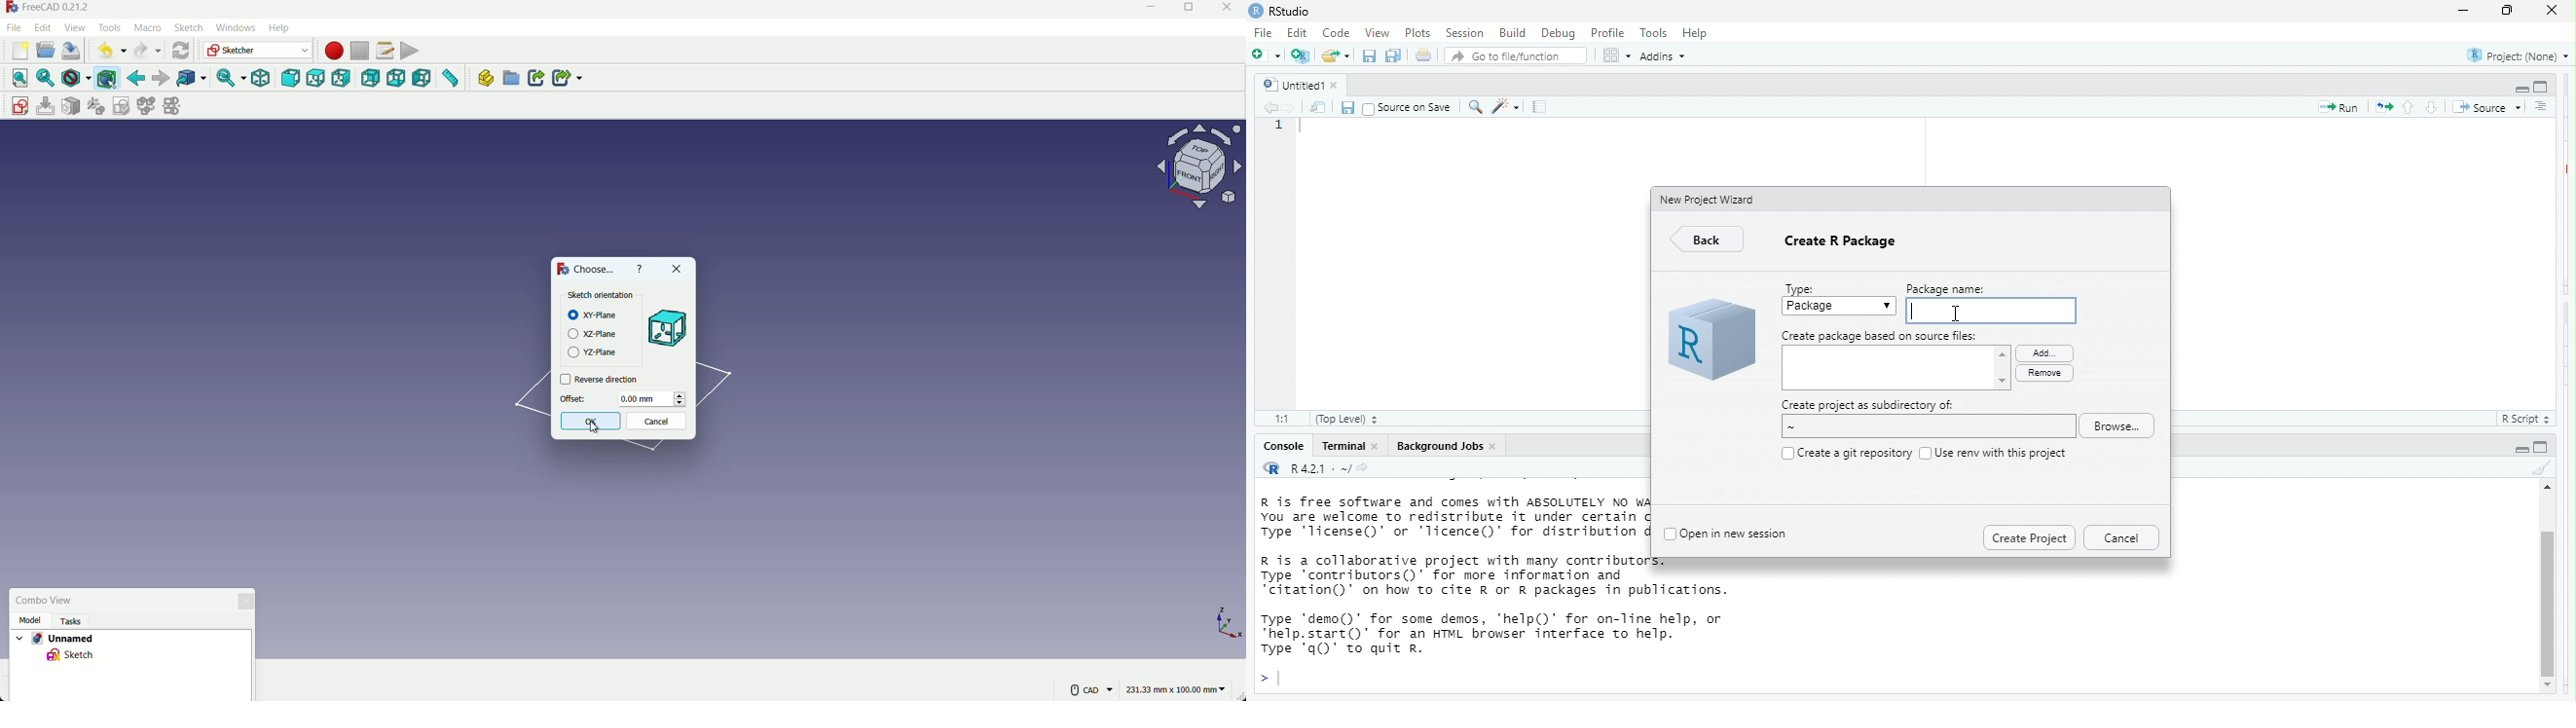  What do you see at coordinates (106, 78) in the screenshot?
I see `bounding box` at bounding box center [106, 78].